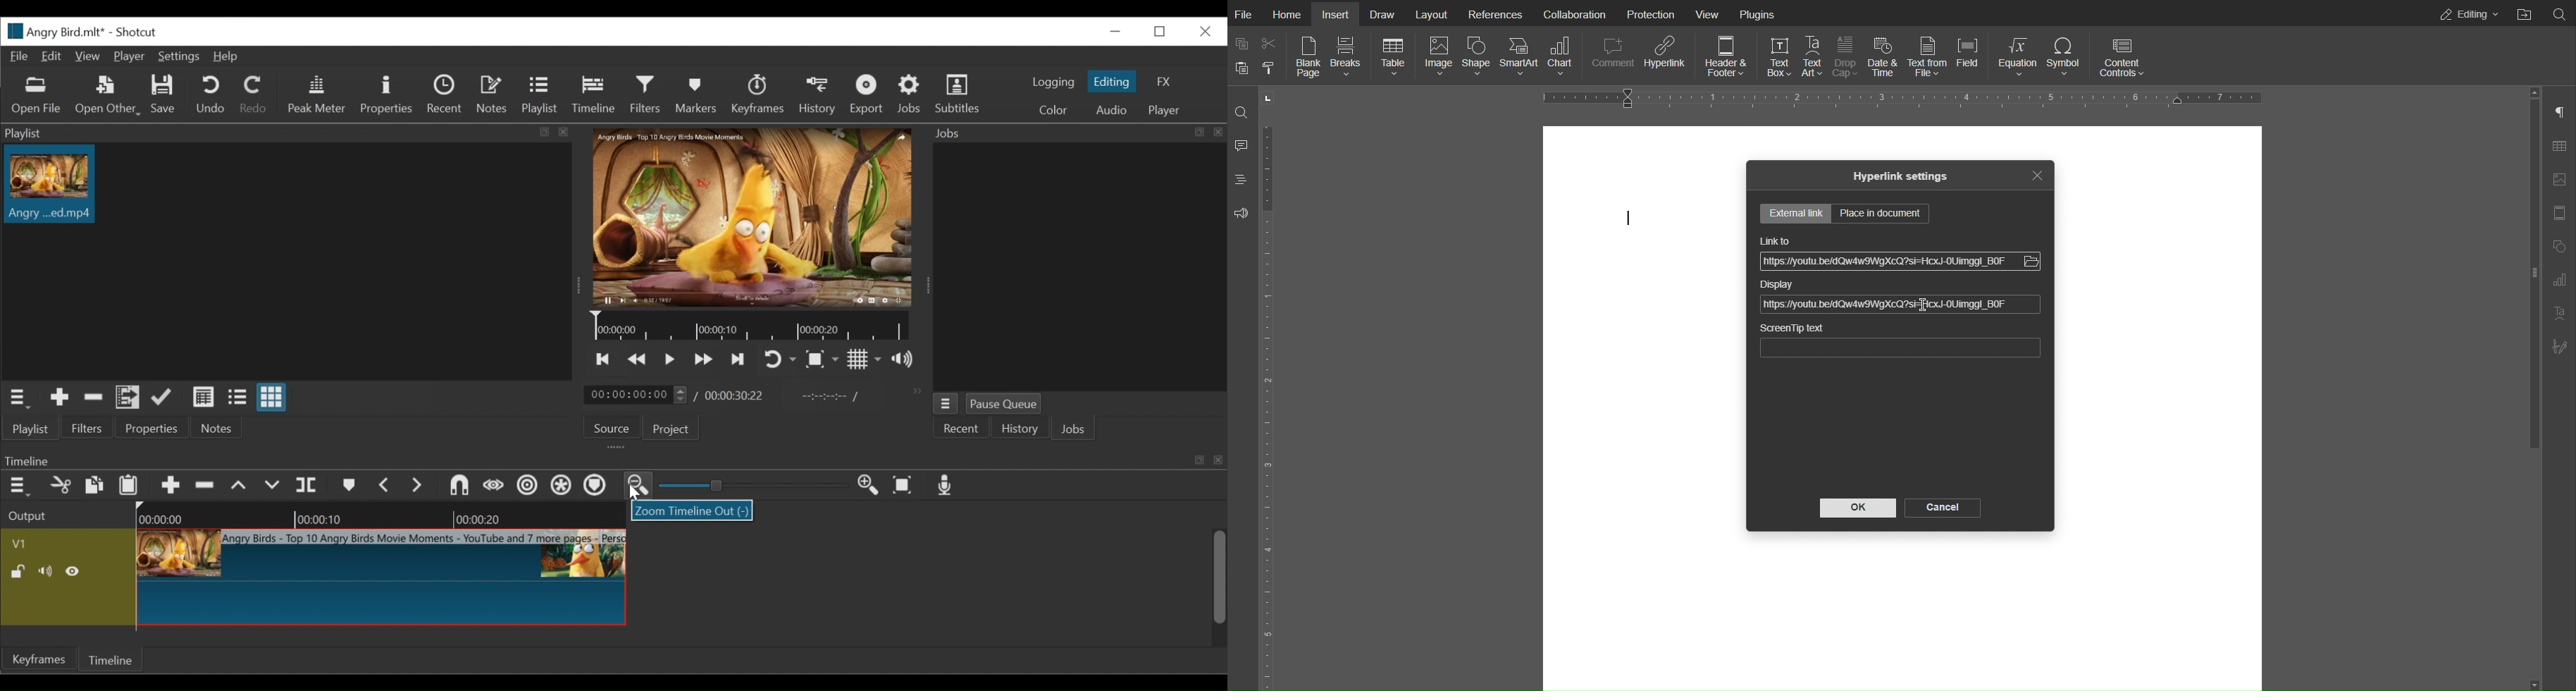  What do you see at coordinates (1814, 57) in the screenshot?
I see `Text Art` at bounding box center [1814, 57].